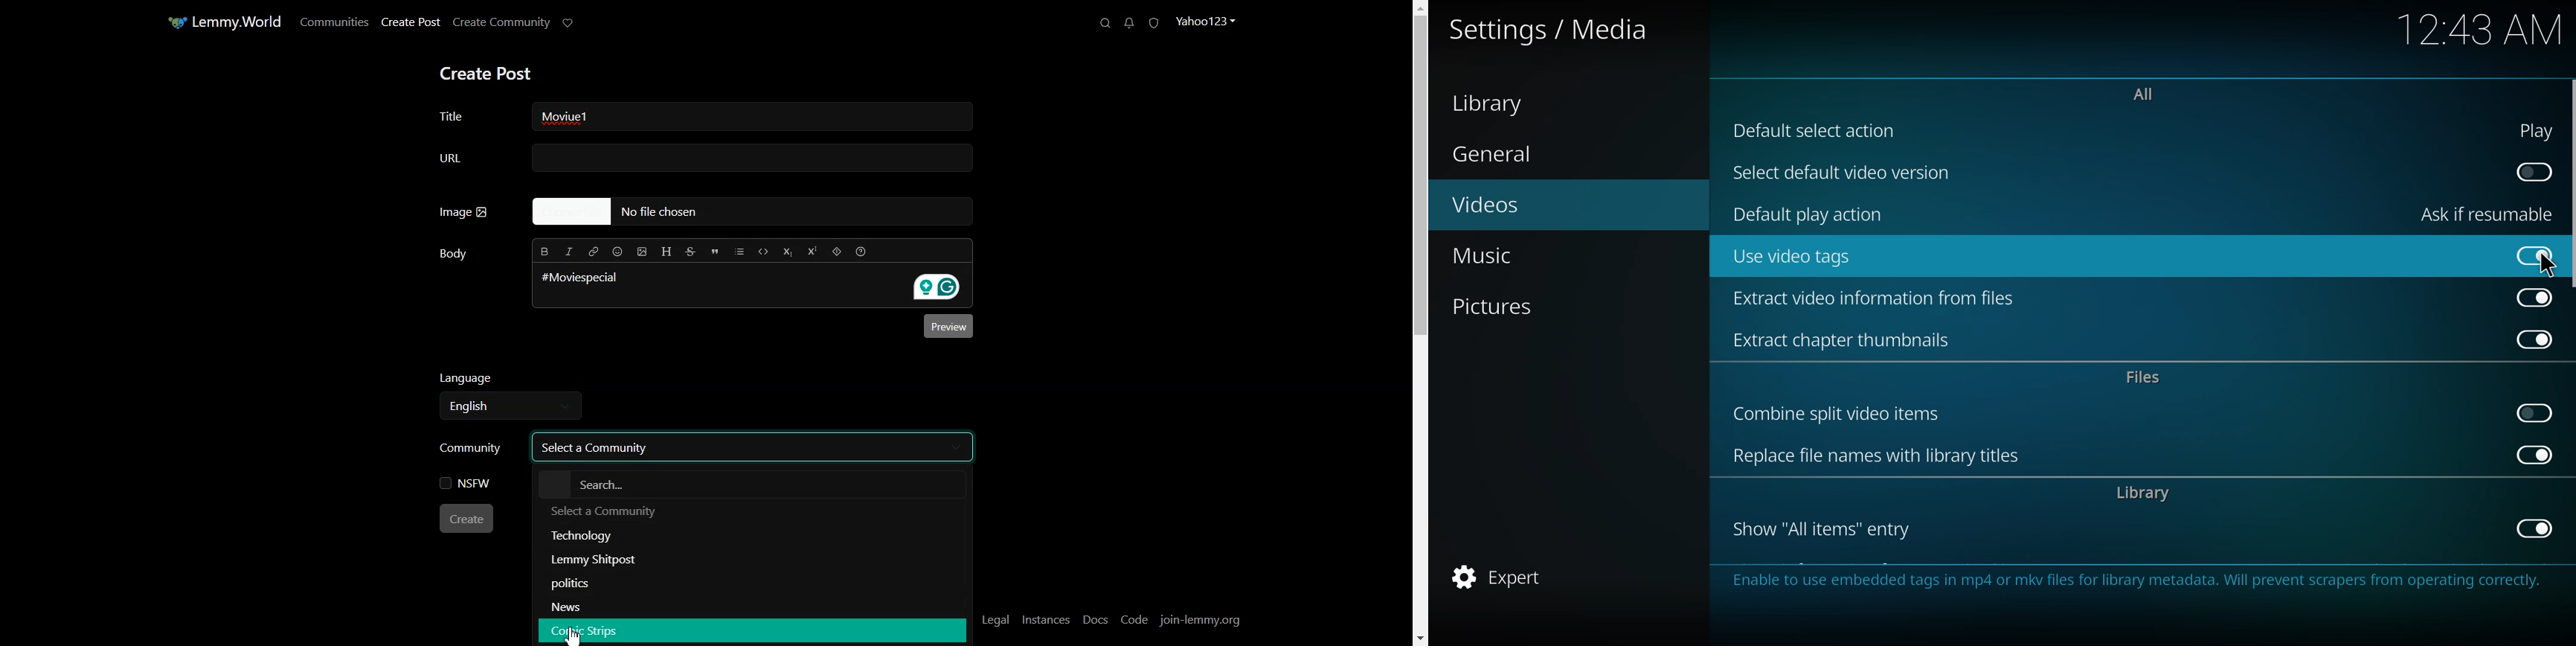 The height and width of the screenshot is (672, 2576). Describe the element at coordinates (1504, 207) in the screenshot. I see `videos` at that location.